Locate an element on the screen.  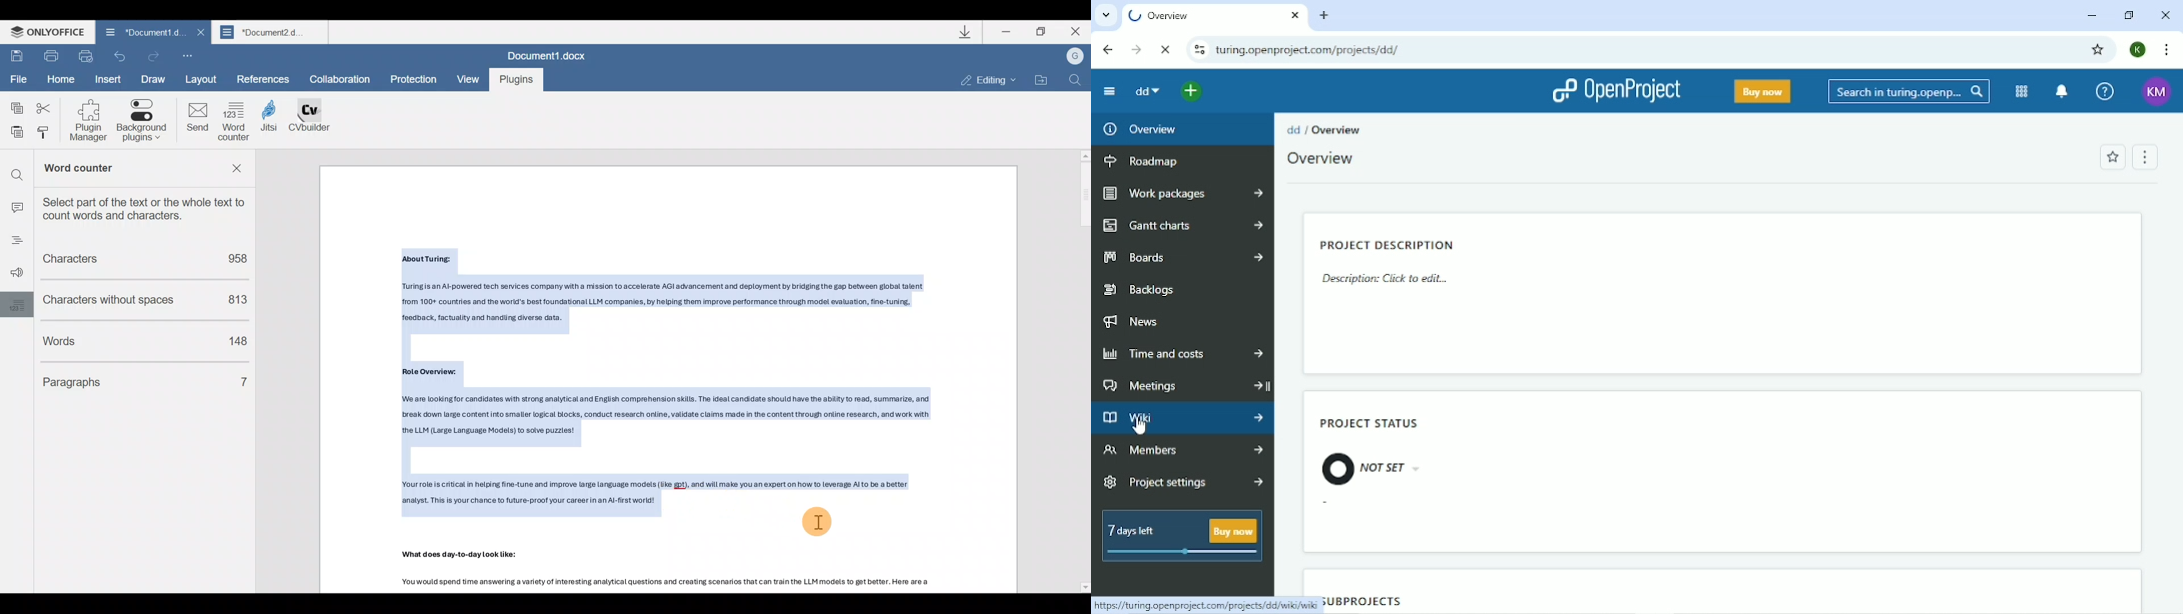
Project status is located at coordinates (1370, 423).